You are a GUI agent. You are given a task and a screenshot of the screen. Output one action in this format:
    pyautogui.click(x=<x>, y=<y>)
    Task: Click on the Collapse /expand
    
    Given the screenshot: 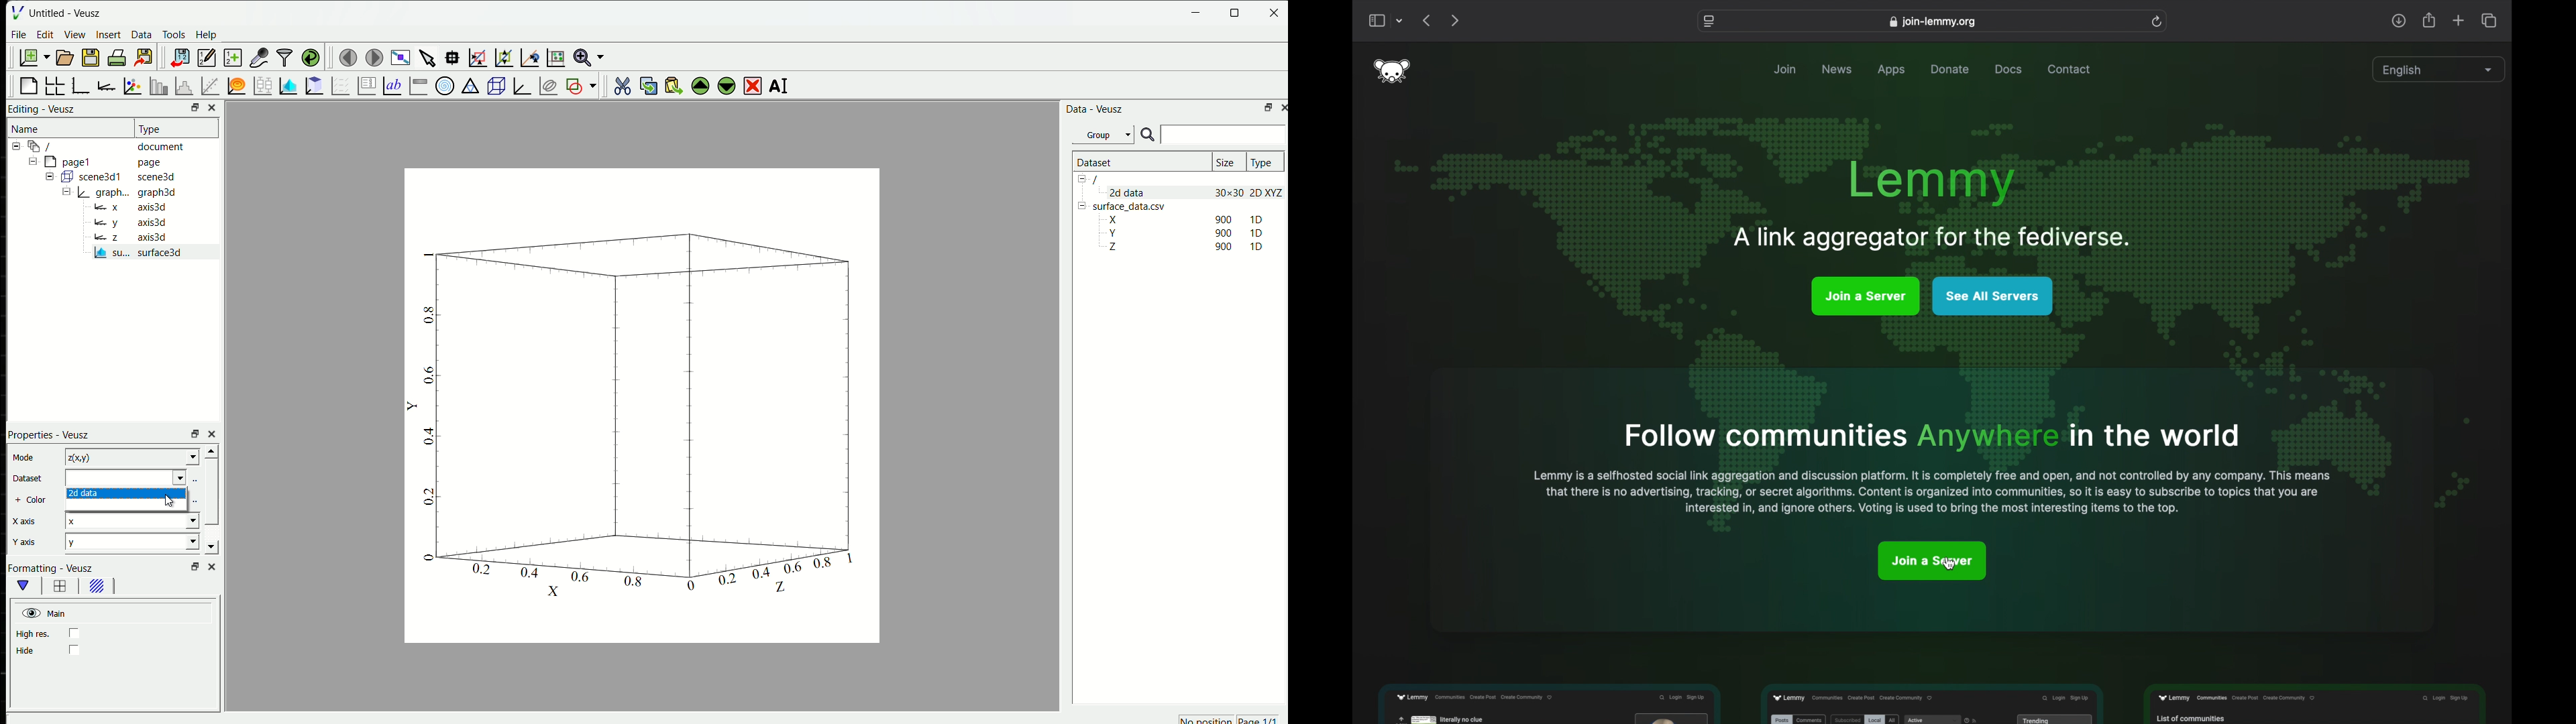 What is the action you would take?
    pyautogui.click(x=17, y=146)
    